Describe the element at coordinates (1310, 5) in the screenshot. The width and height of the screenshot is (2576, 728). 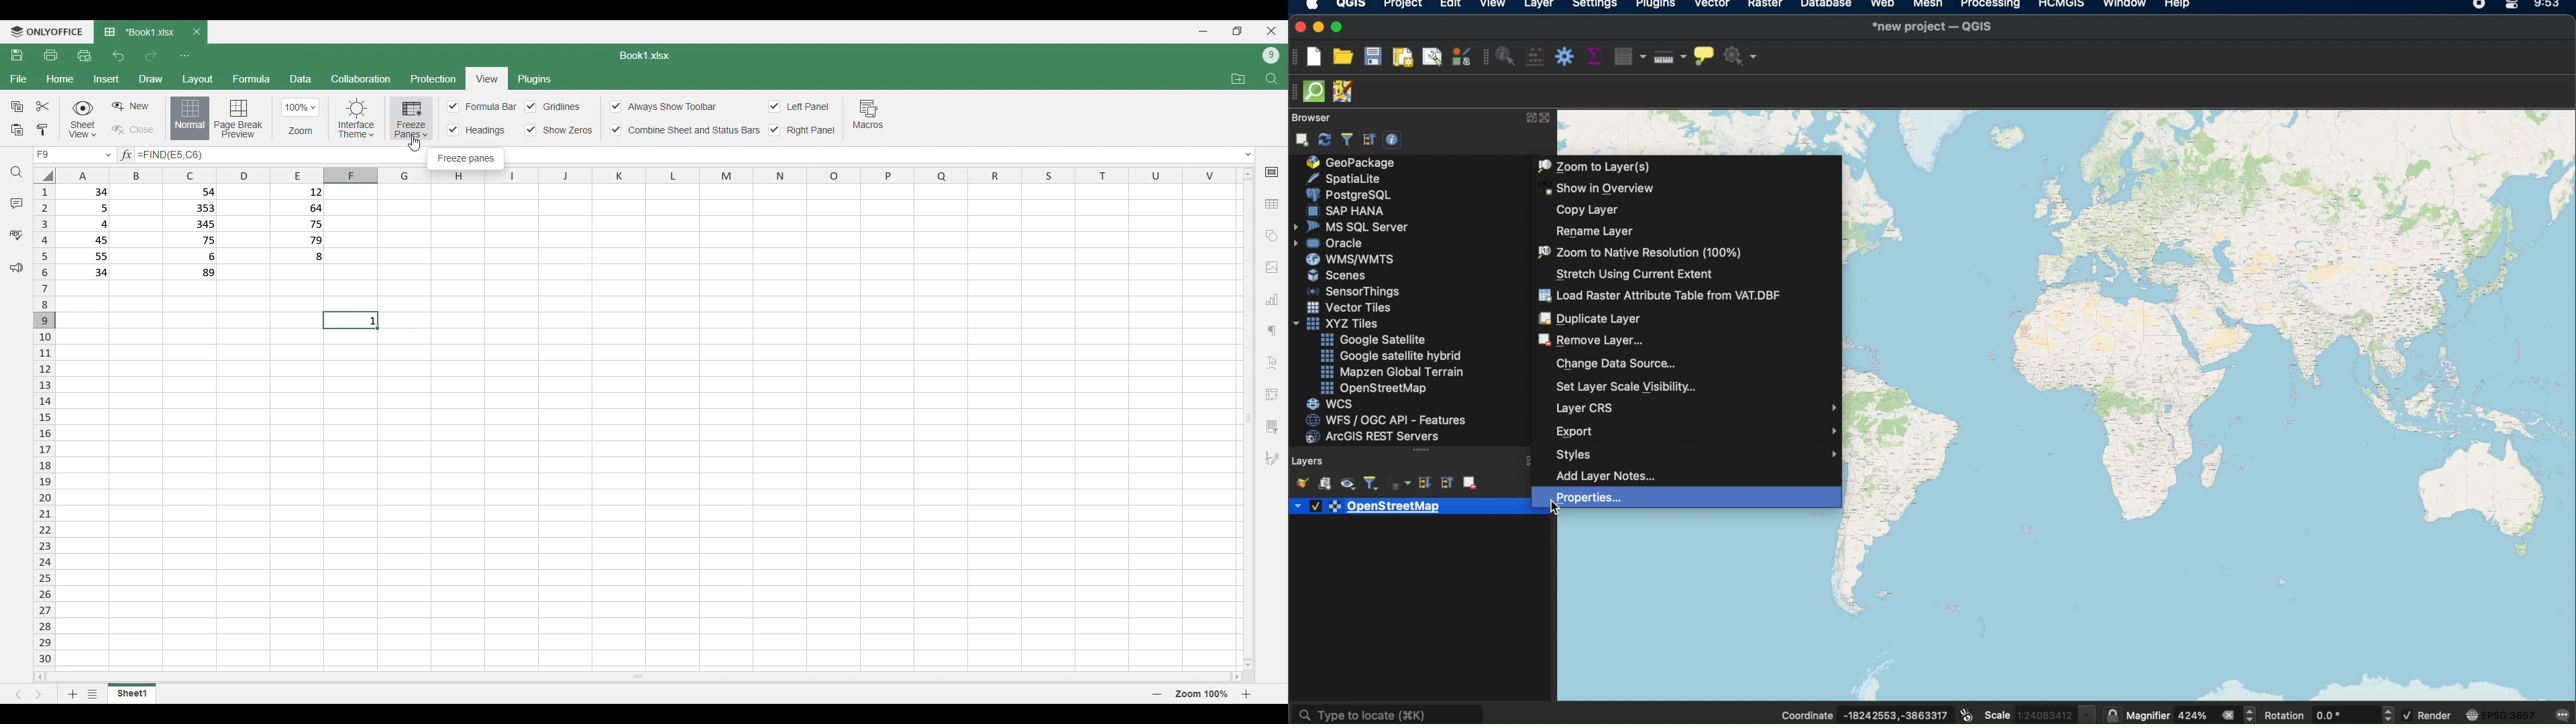
I see `apple logo` at that location.